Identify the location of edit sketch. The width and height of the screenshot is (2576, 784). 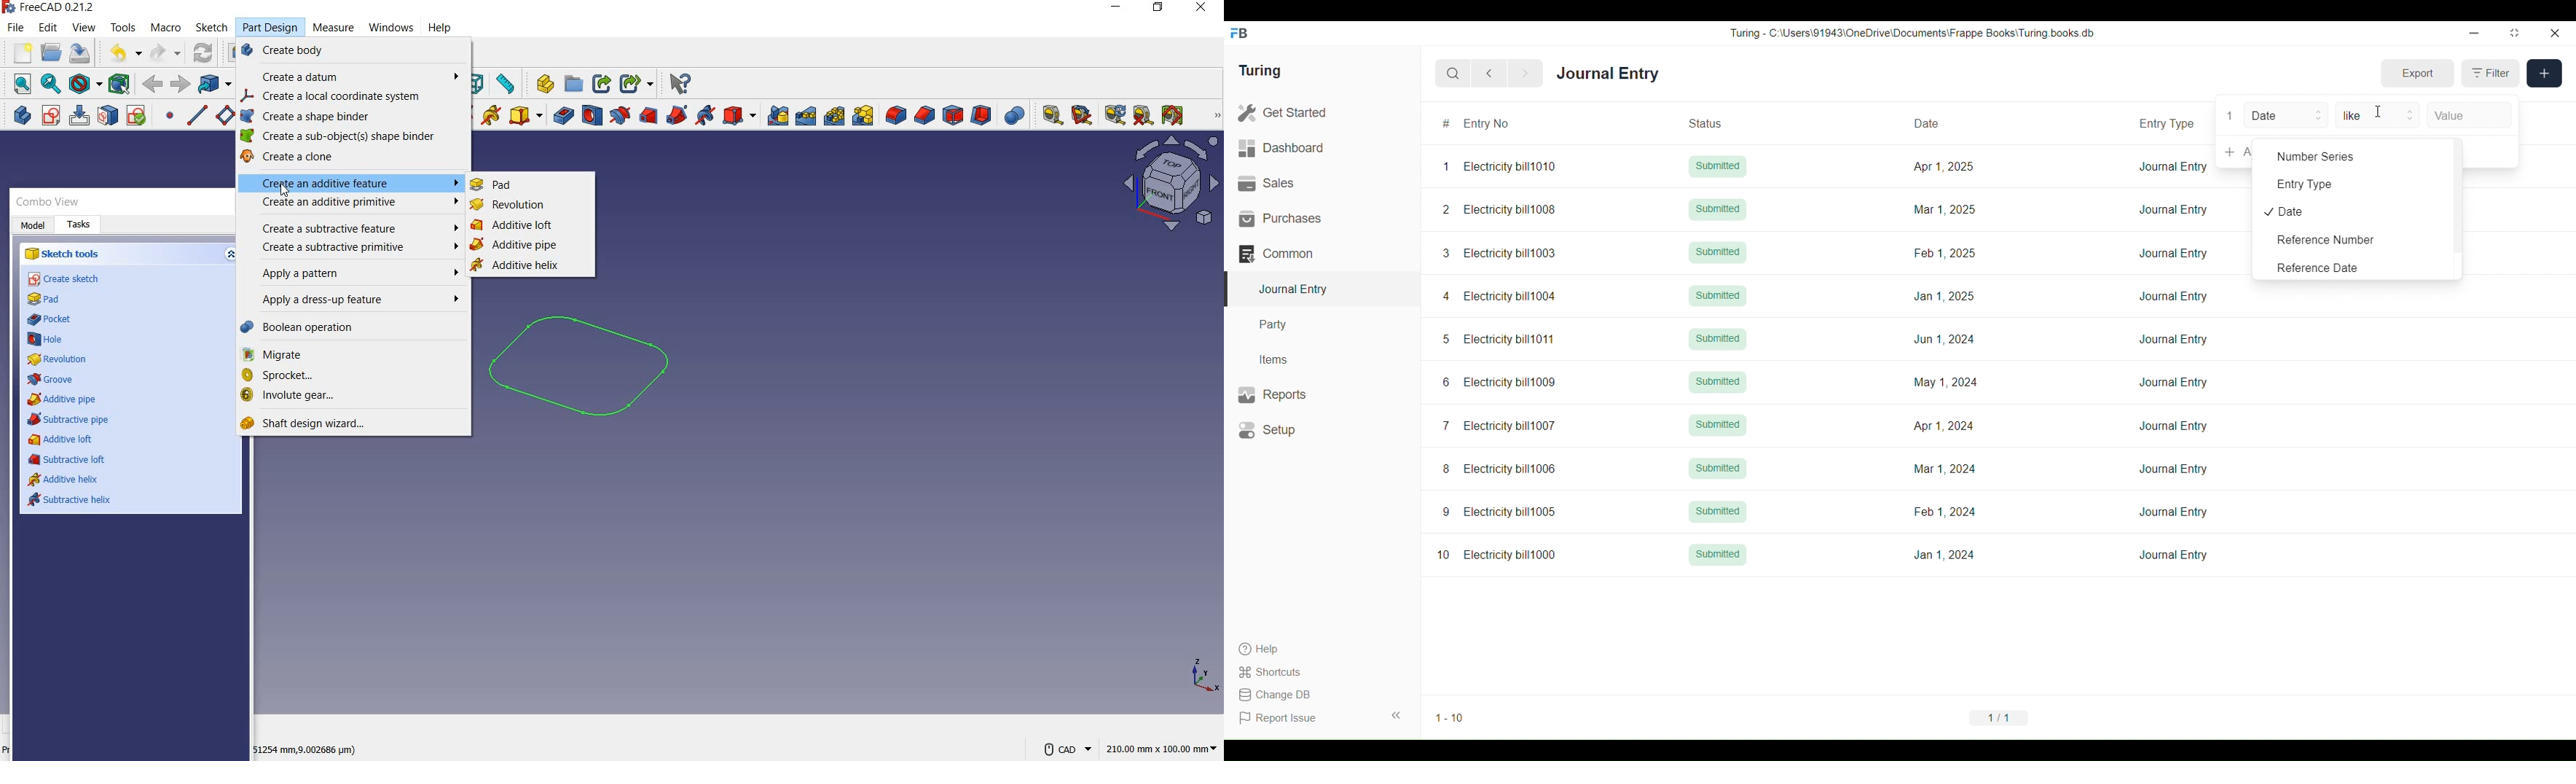
(81, 117).